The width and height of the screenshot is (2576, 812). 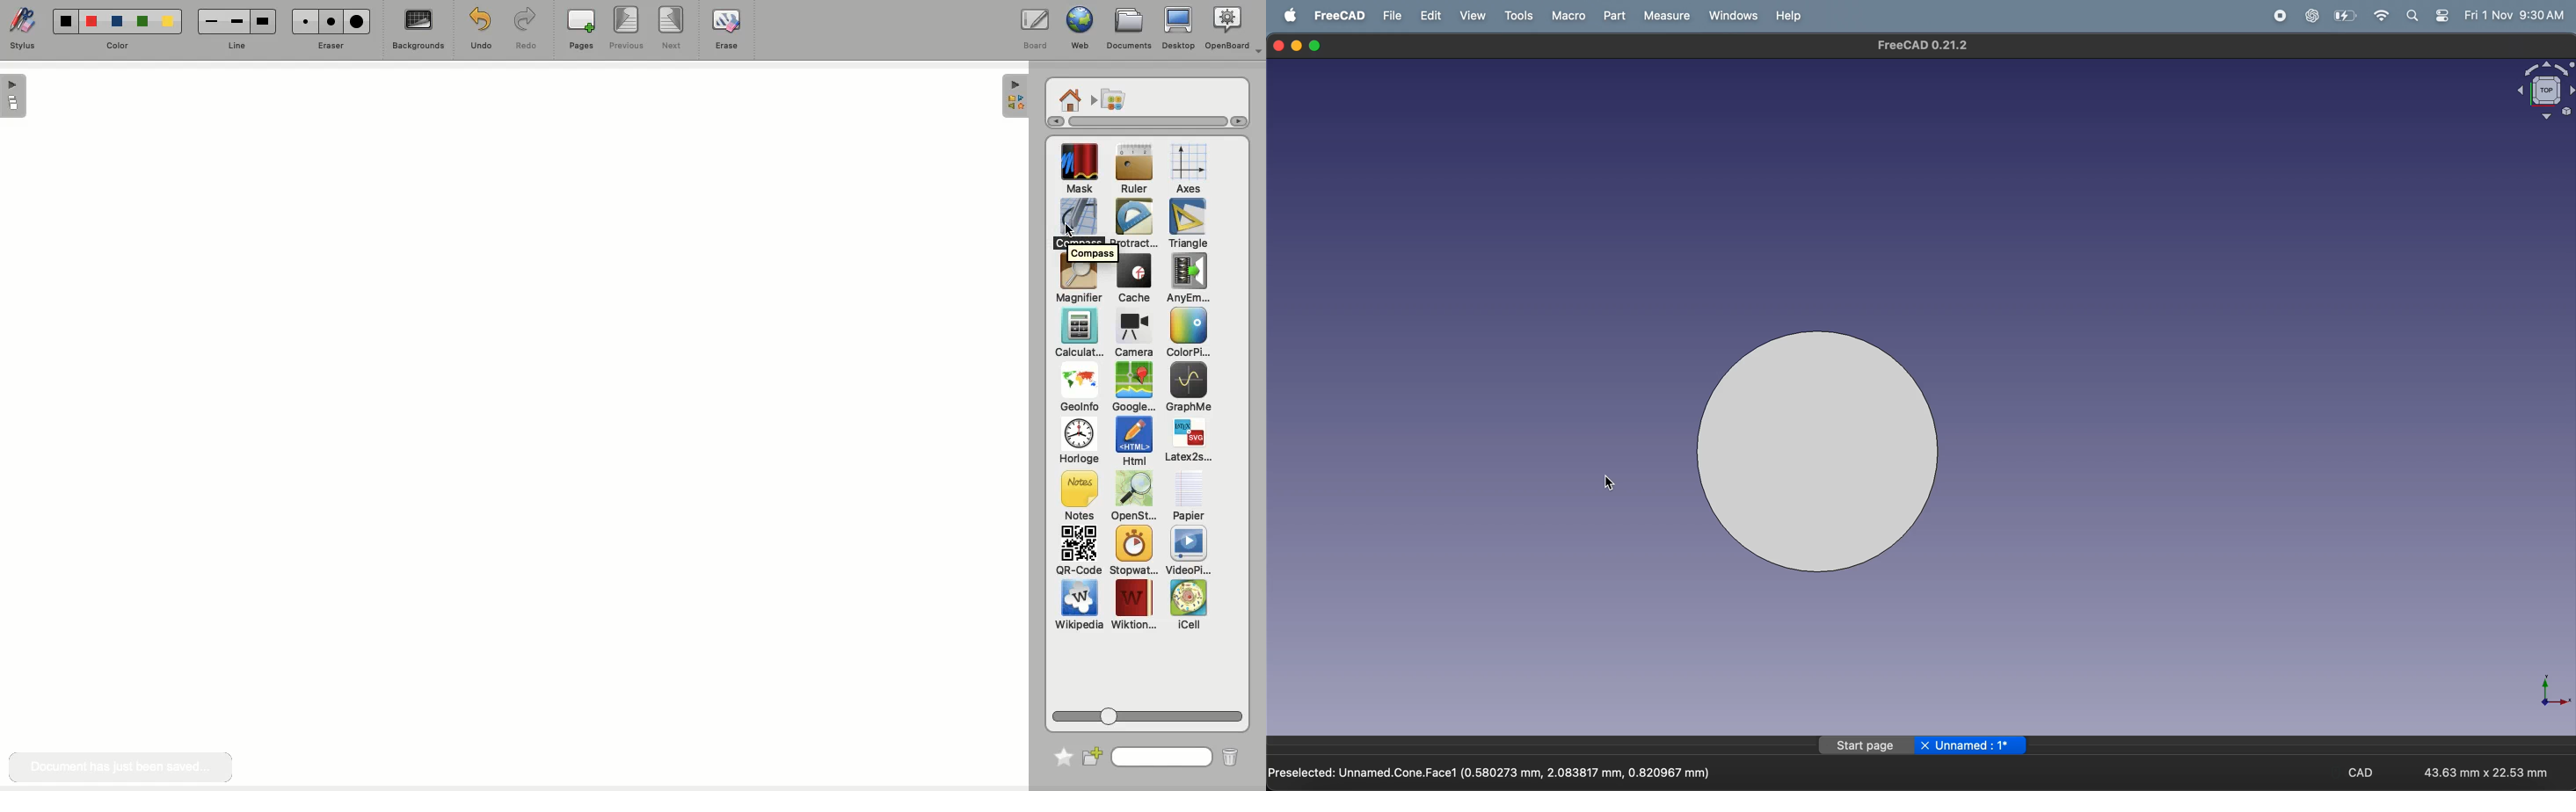 I want to click on Wikipedia, so click(x=1079, y=608).